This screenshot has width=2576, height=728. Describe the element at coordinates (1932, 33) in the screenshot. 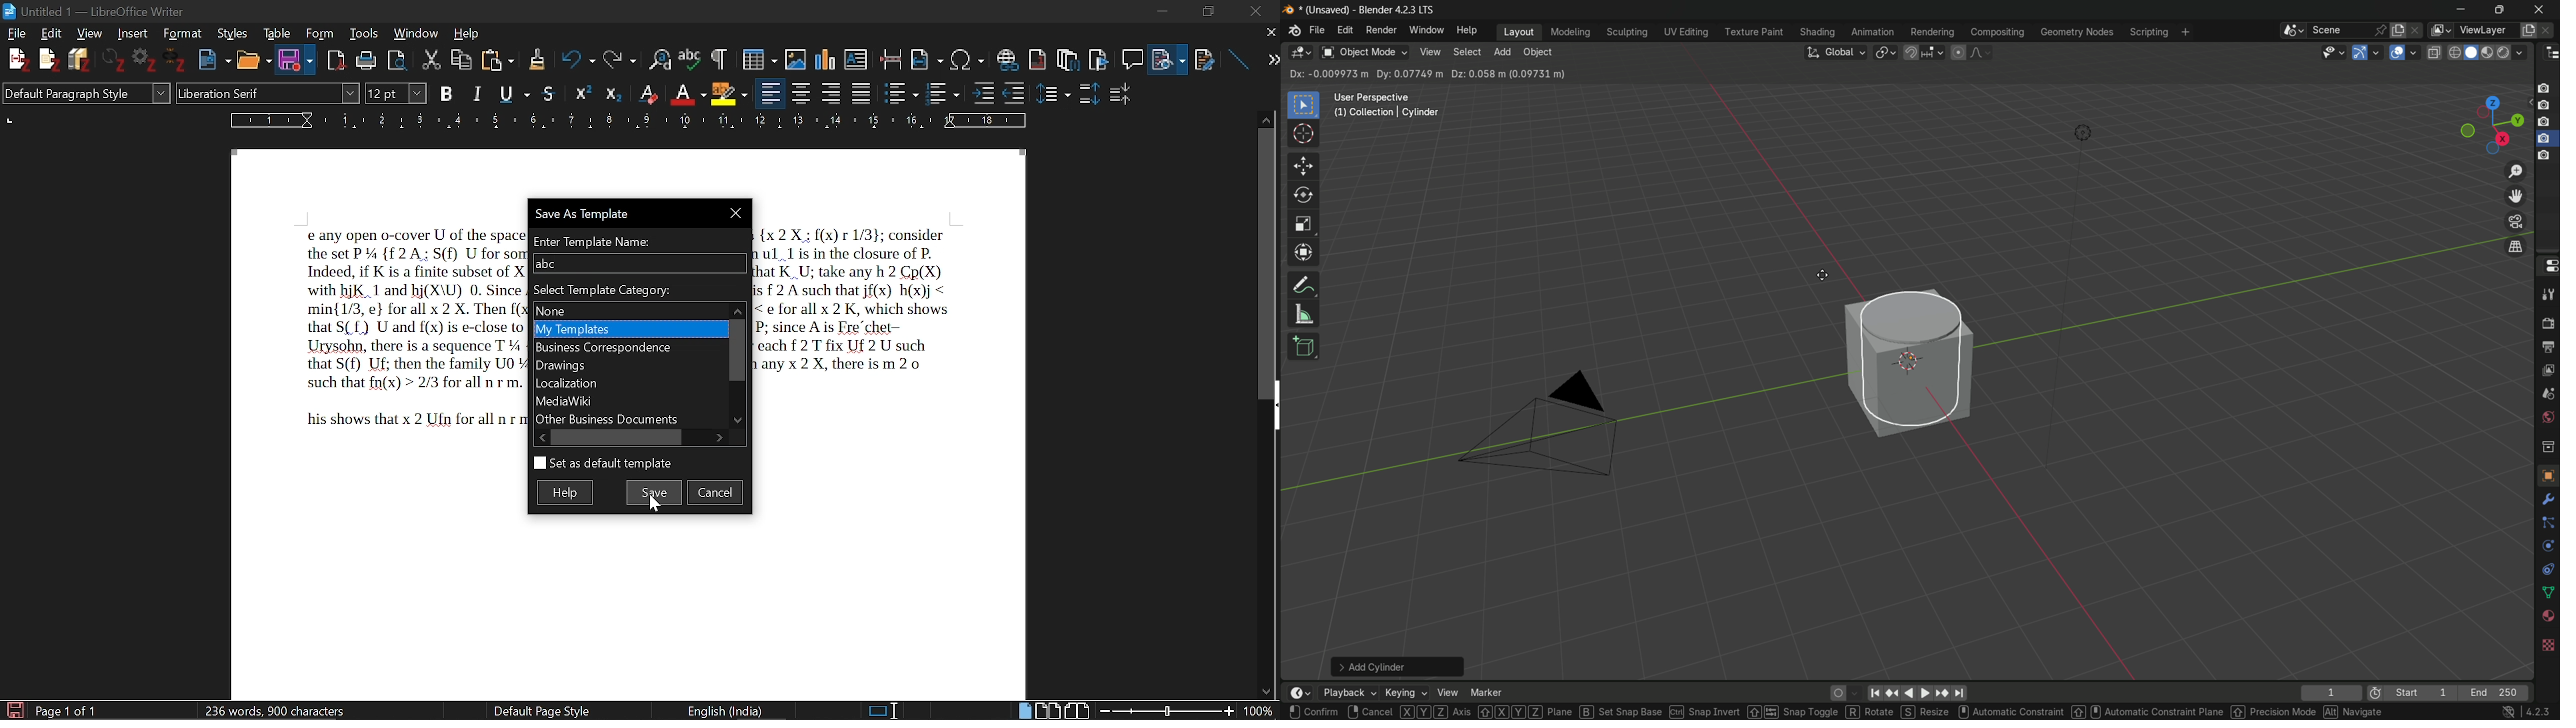

I see `rendering menu` at that location.